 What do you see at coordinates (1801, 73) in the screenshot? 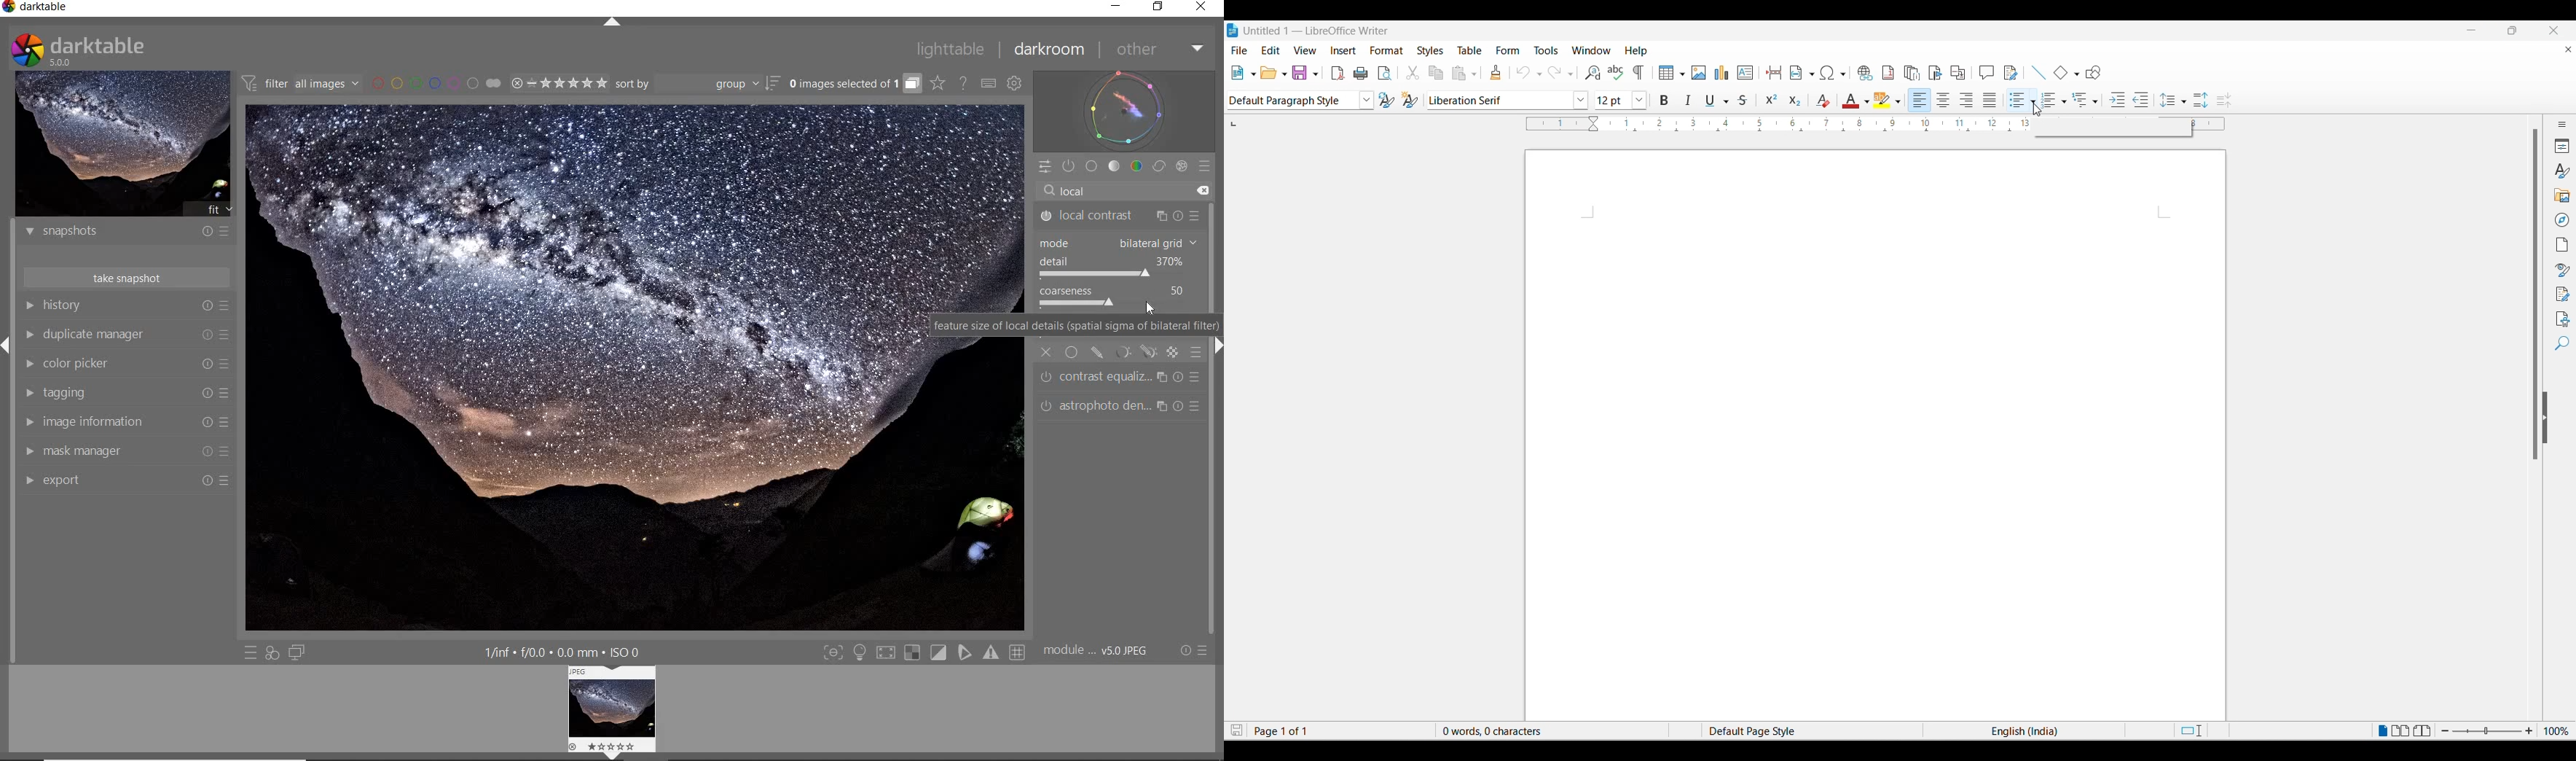
I see `insert field` at bounding box center [1801, 73].